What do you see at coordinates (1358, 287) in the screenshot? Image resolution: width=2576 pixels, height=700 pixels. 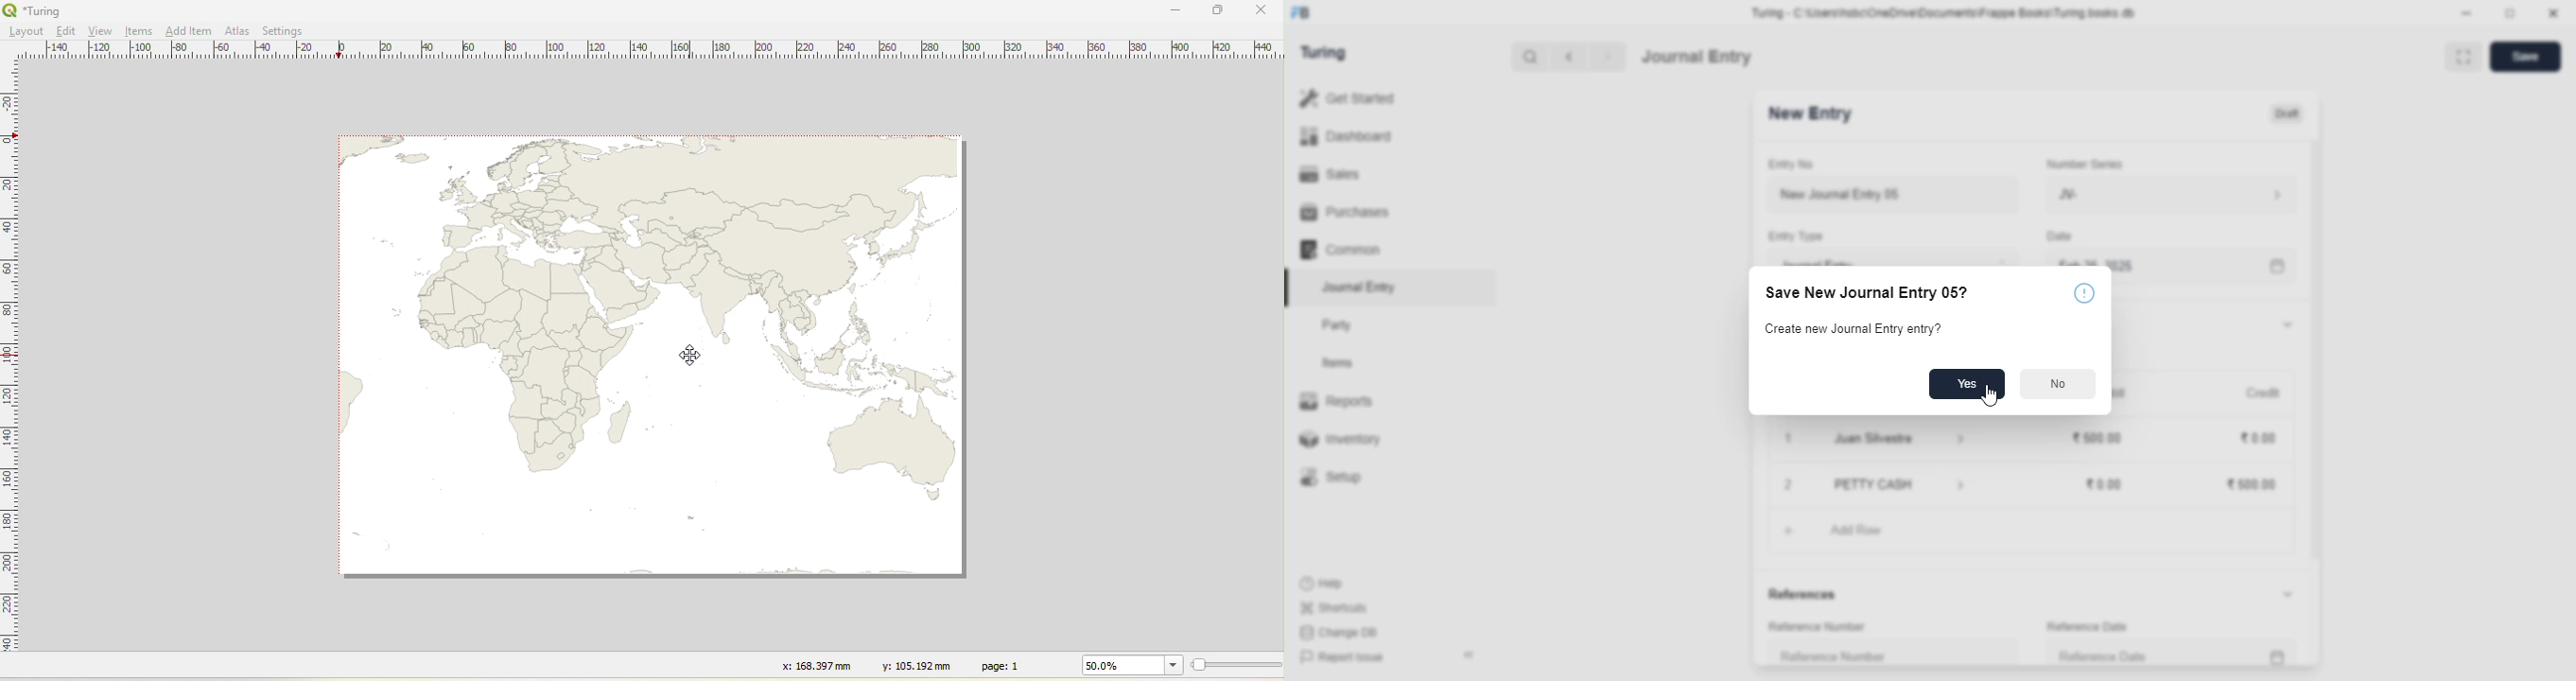 I see `journal entry` at bounding box center [1358, 287].